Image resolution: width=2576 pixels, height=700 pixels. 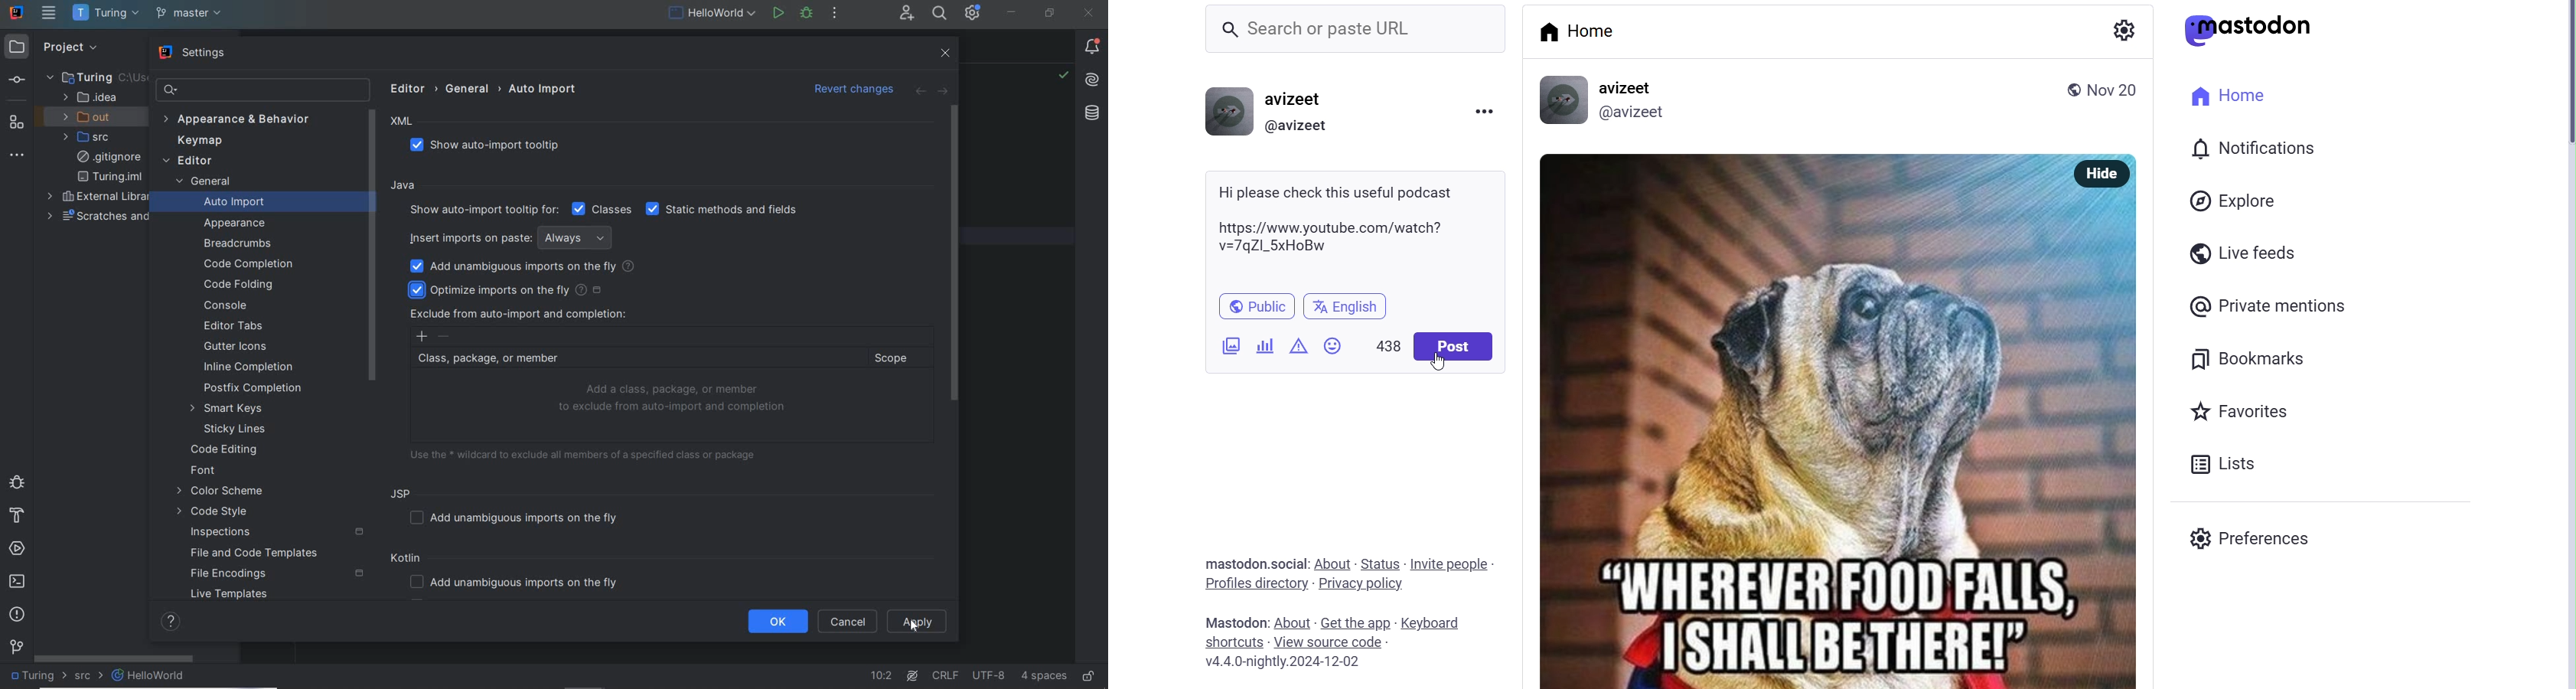 What do you see at coordinates (16, 121) in the screenshot?
I see `structure` at bounding box center [16, 121].